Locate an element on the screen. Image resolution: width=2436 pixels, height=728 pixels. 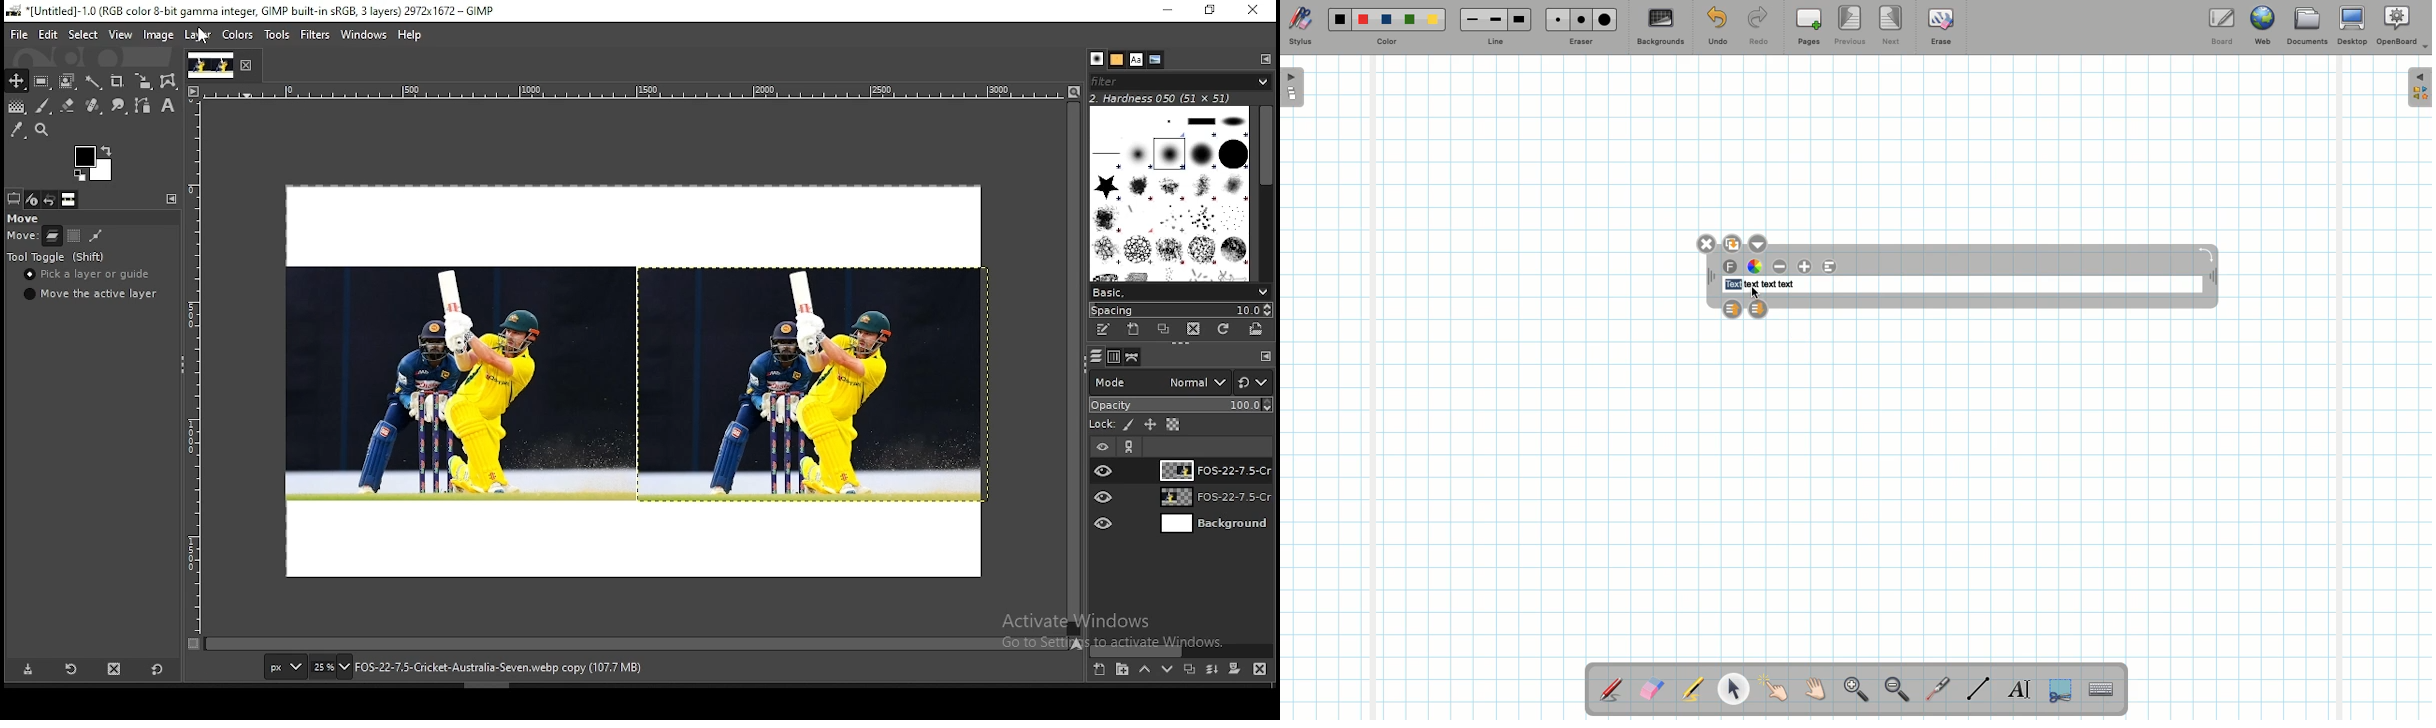
Large eraser is located at coordinates (1605, 19).